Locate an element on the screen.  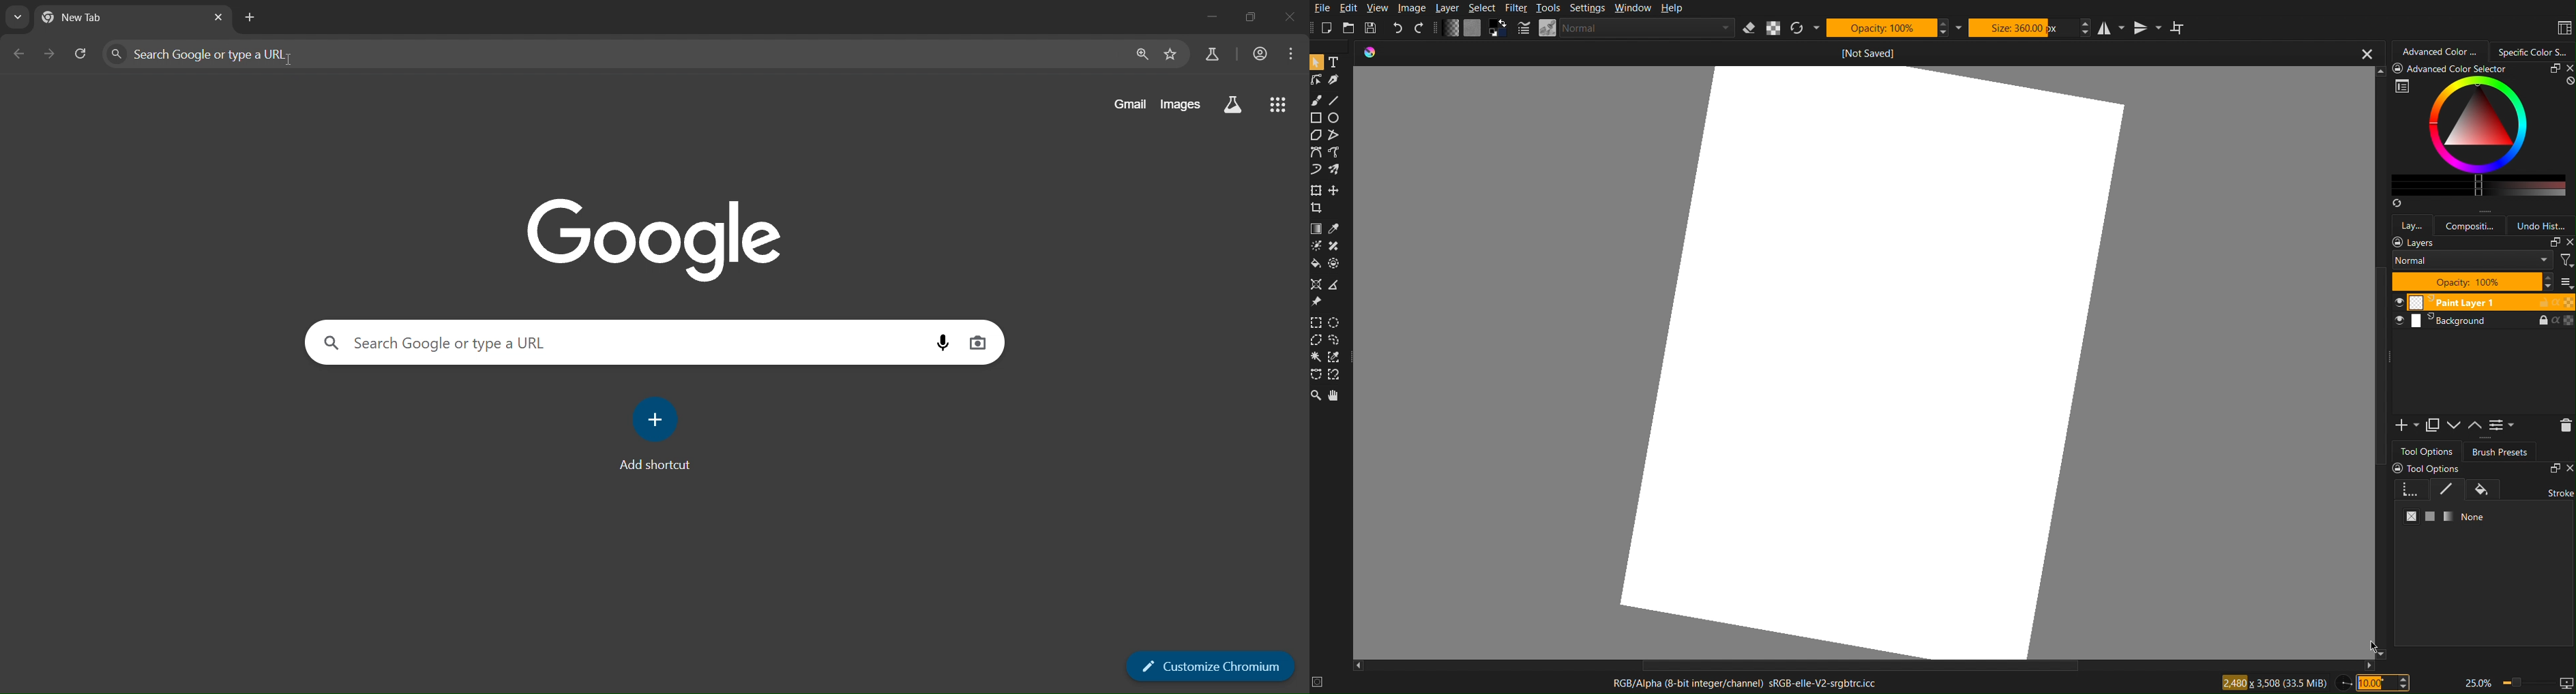
Redo is located at coordinates (1419, 28).